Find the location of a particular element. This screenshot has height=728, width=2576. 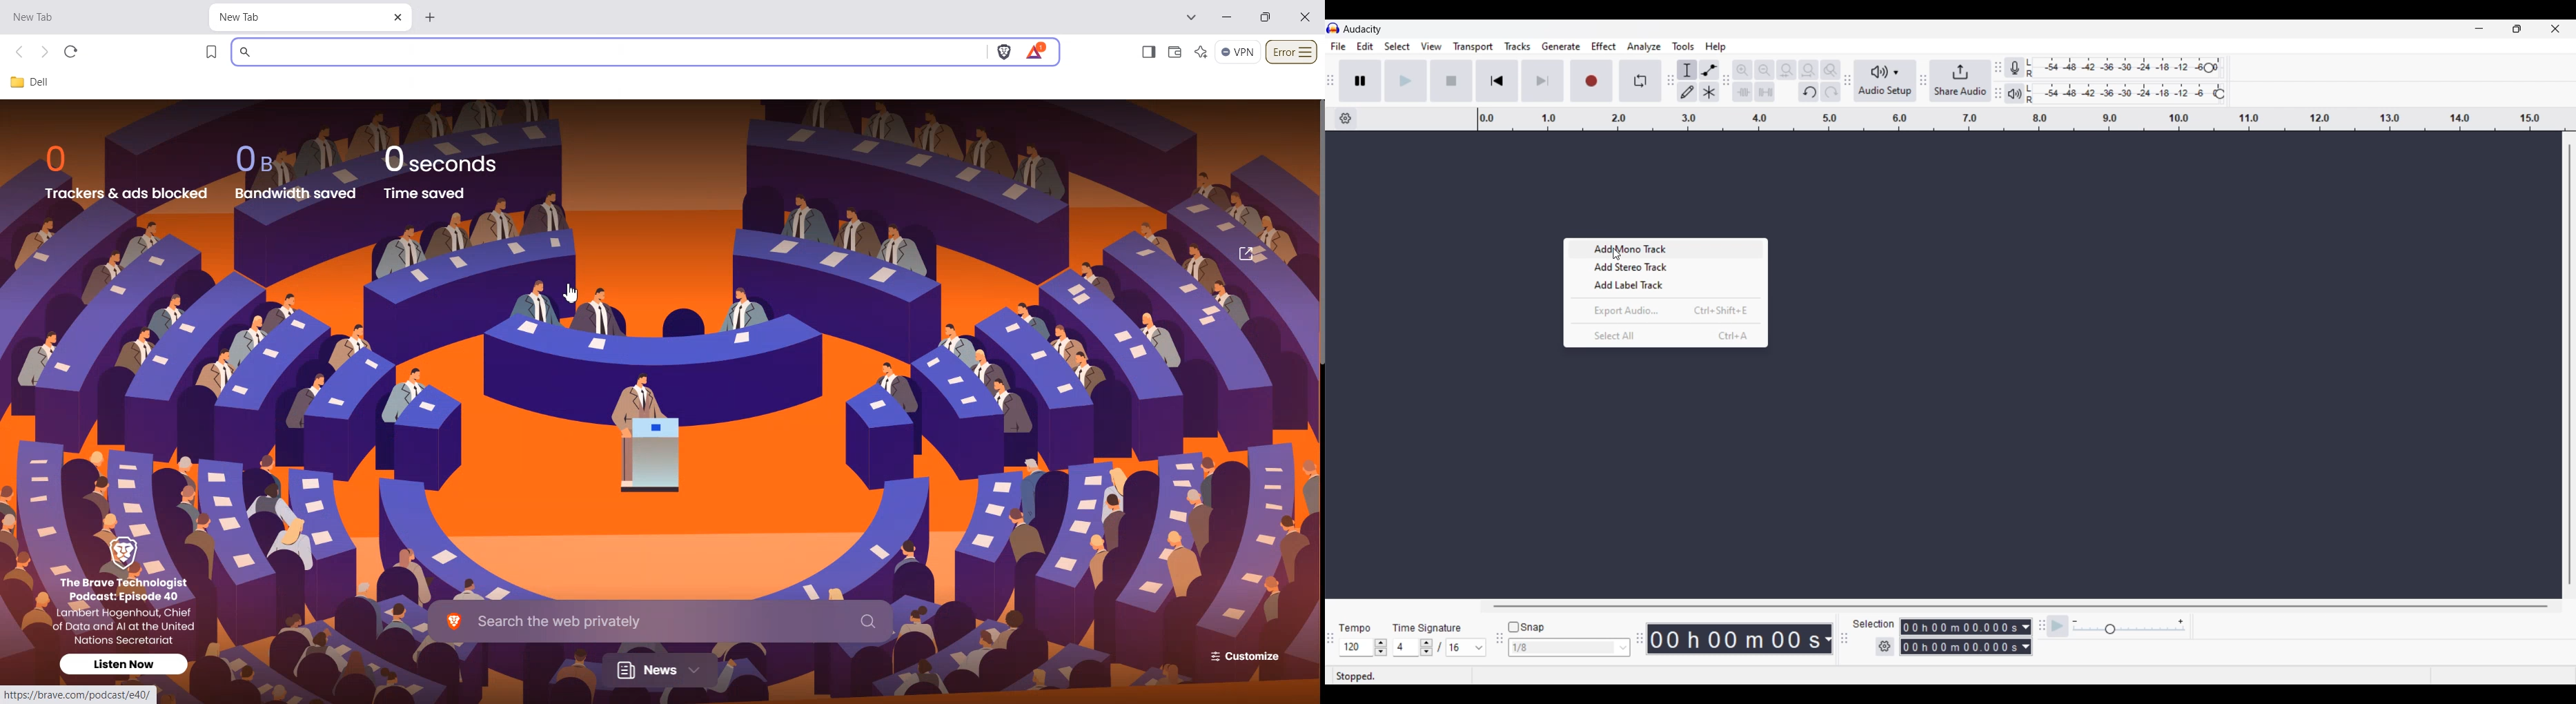

Multitool is located at coordinates (1709, 93).